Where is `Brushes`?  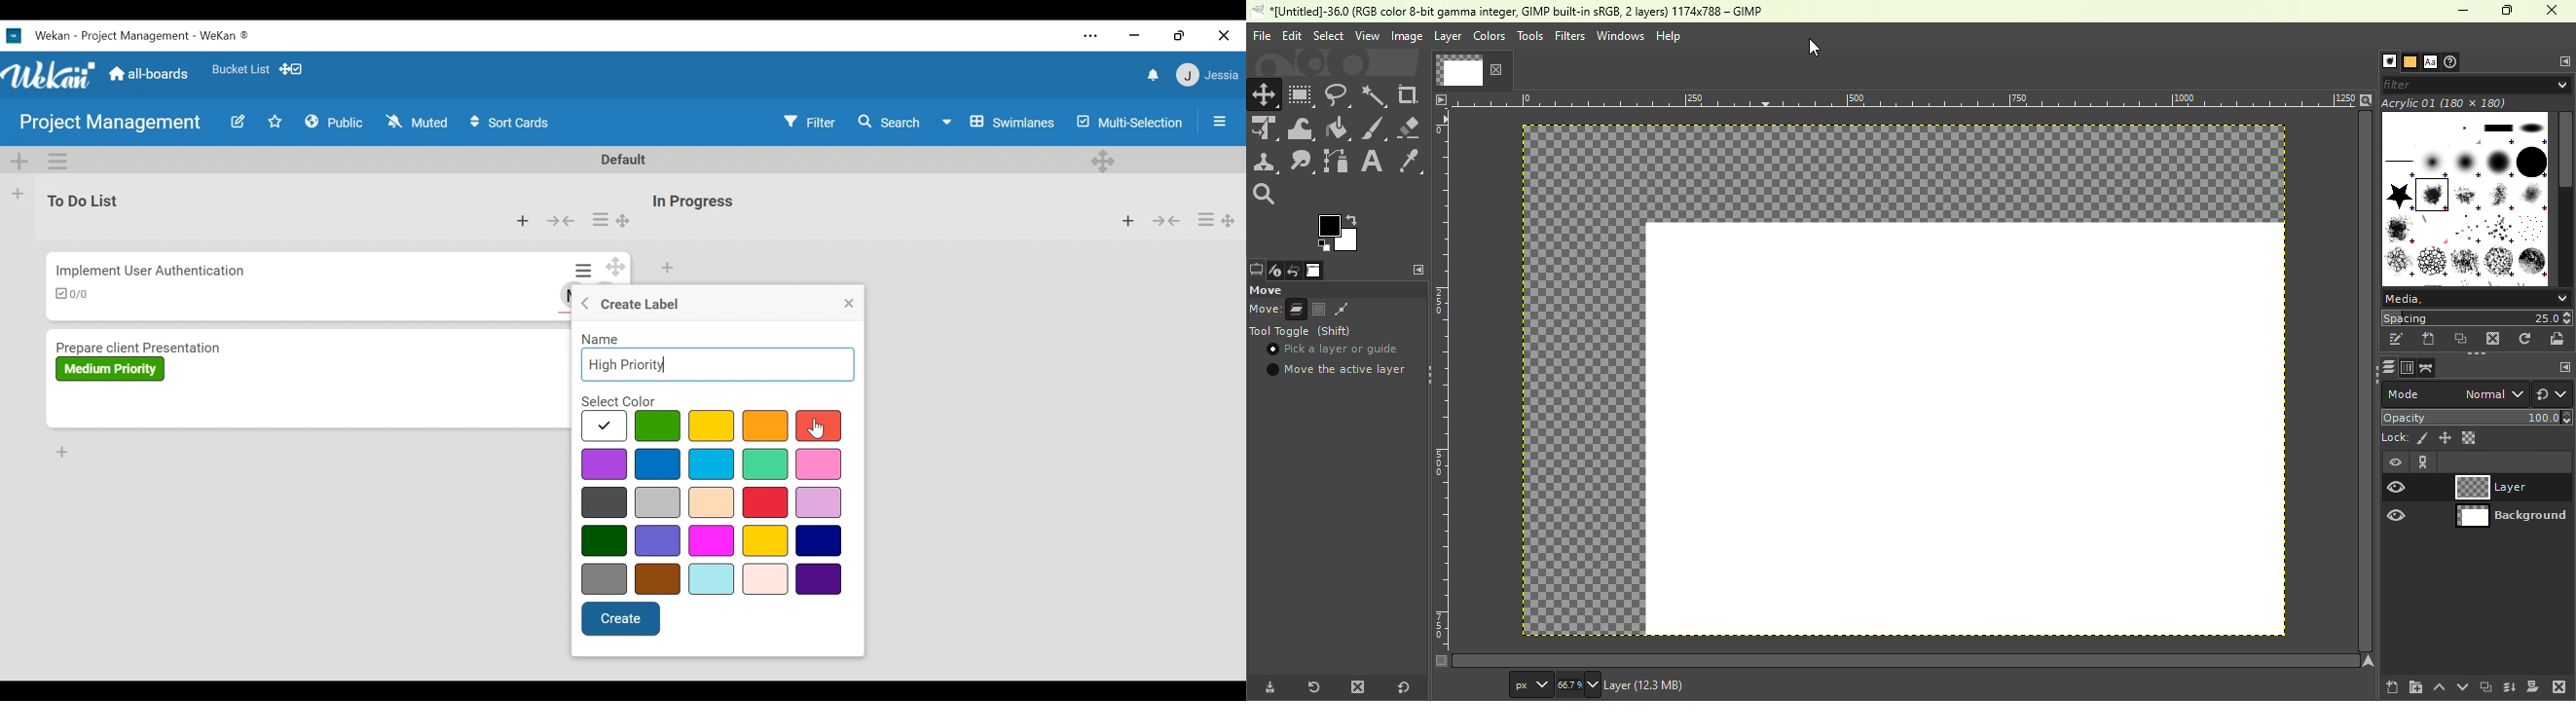
Brushes is located at coordinates (2384, 61).